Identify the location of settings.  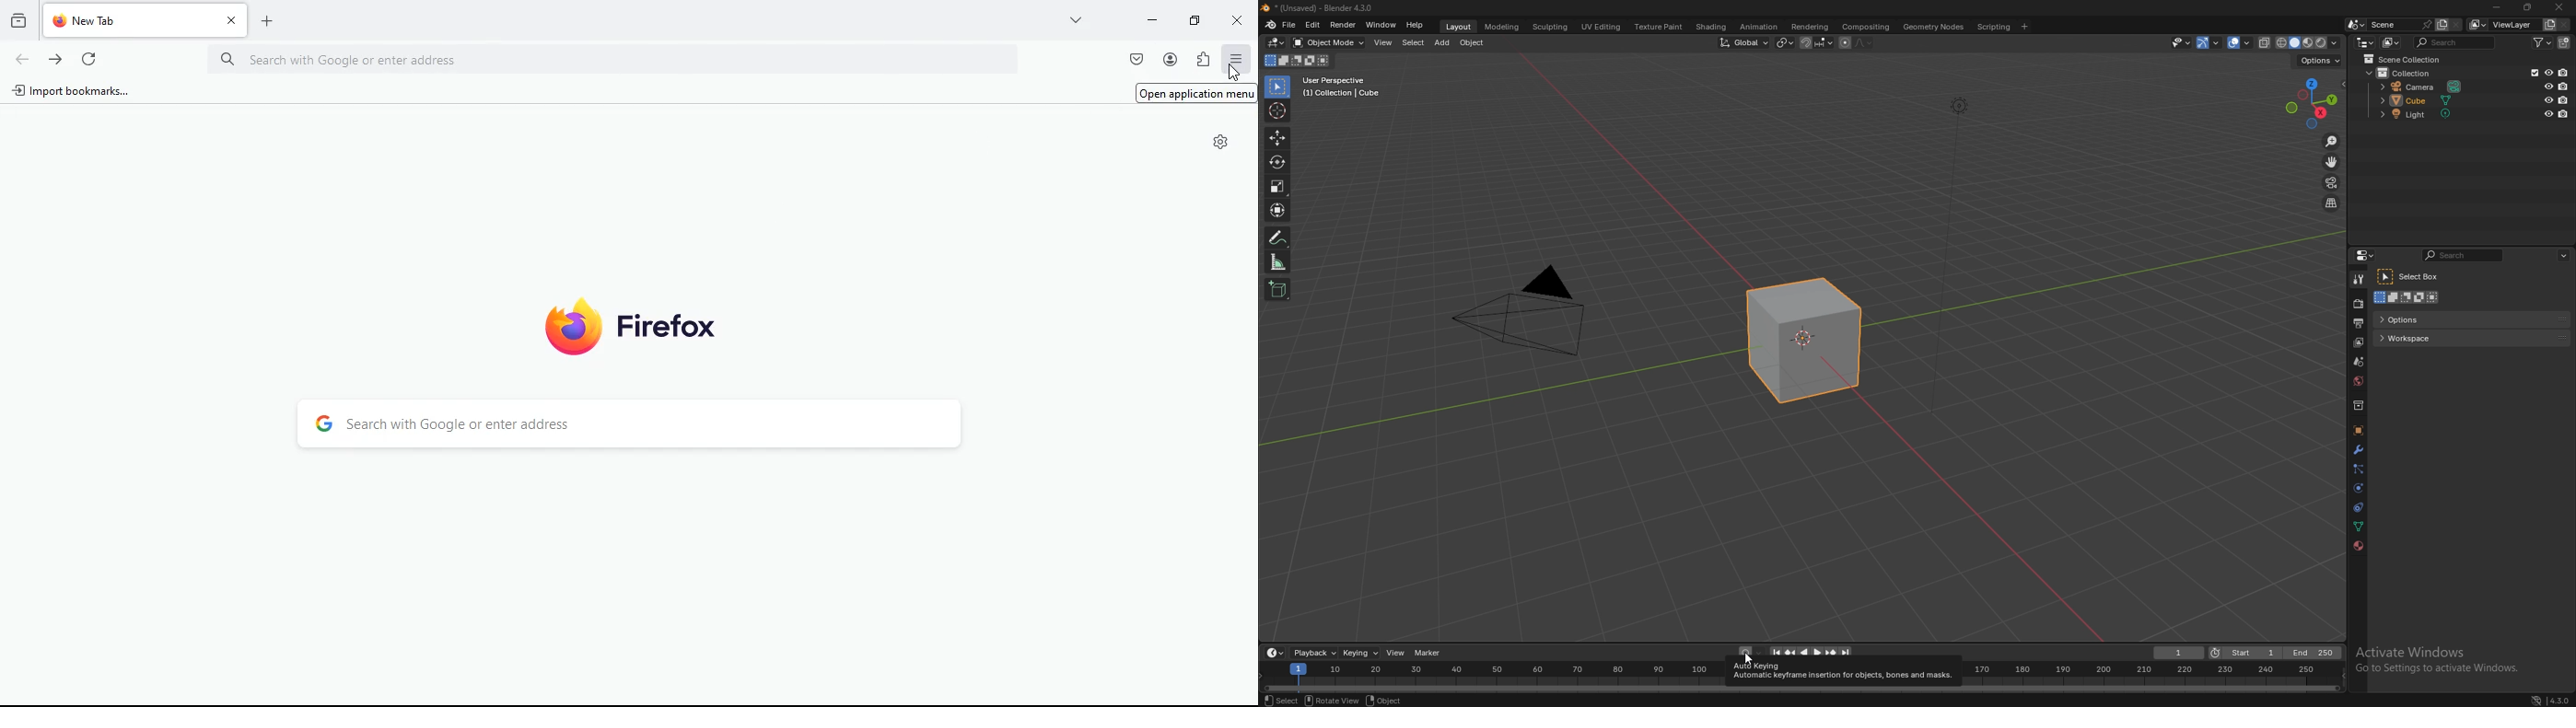
(1218, 142).